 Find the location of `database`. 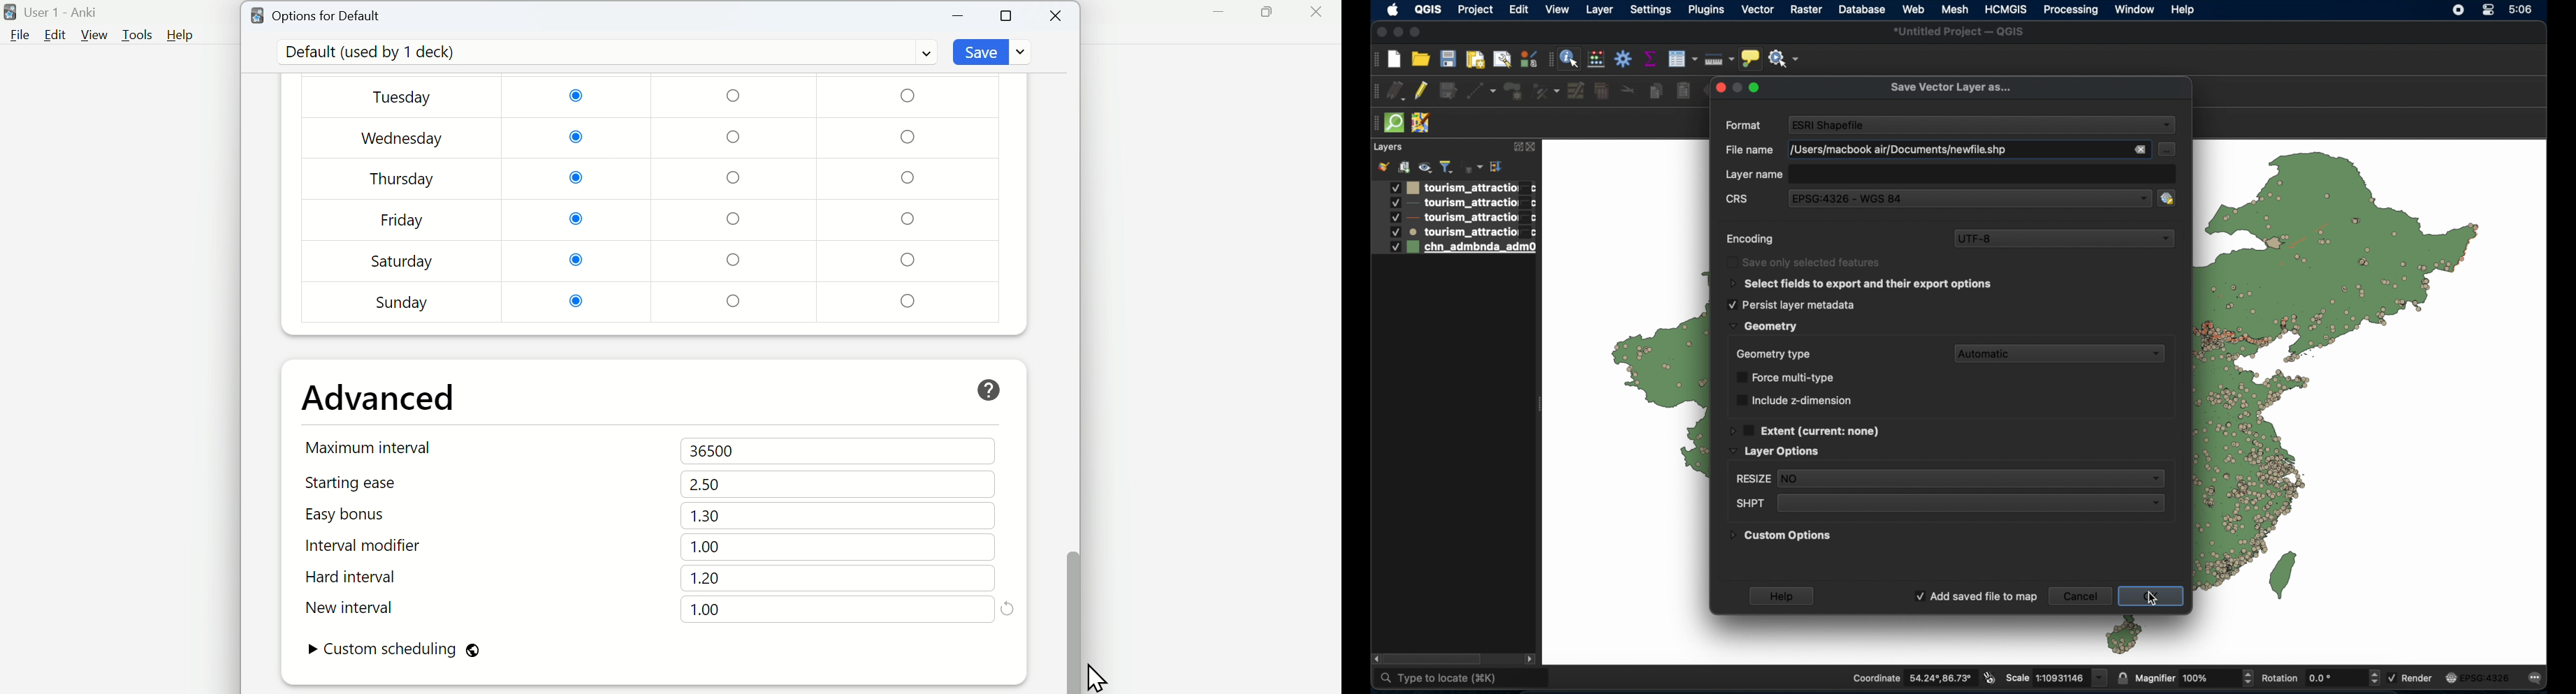

database is located at coordinates (1862, 10).